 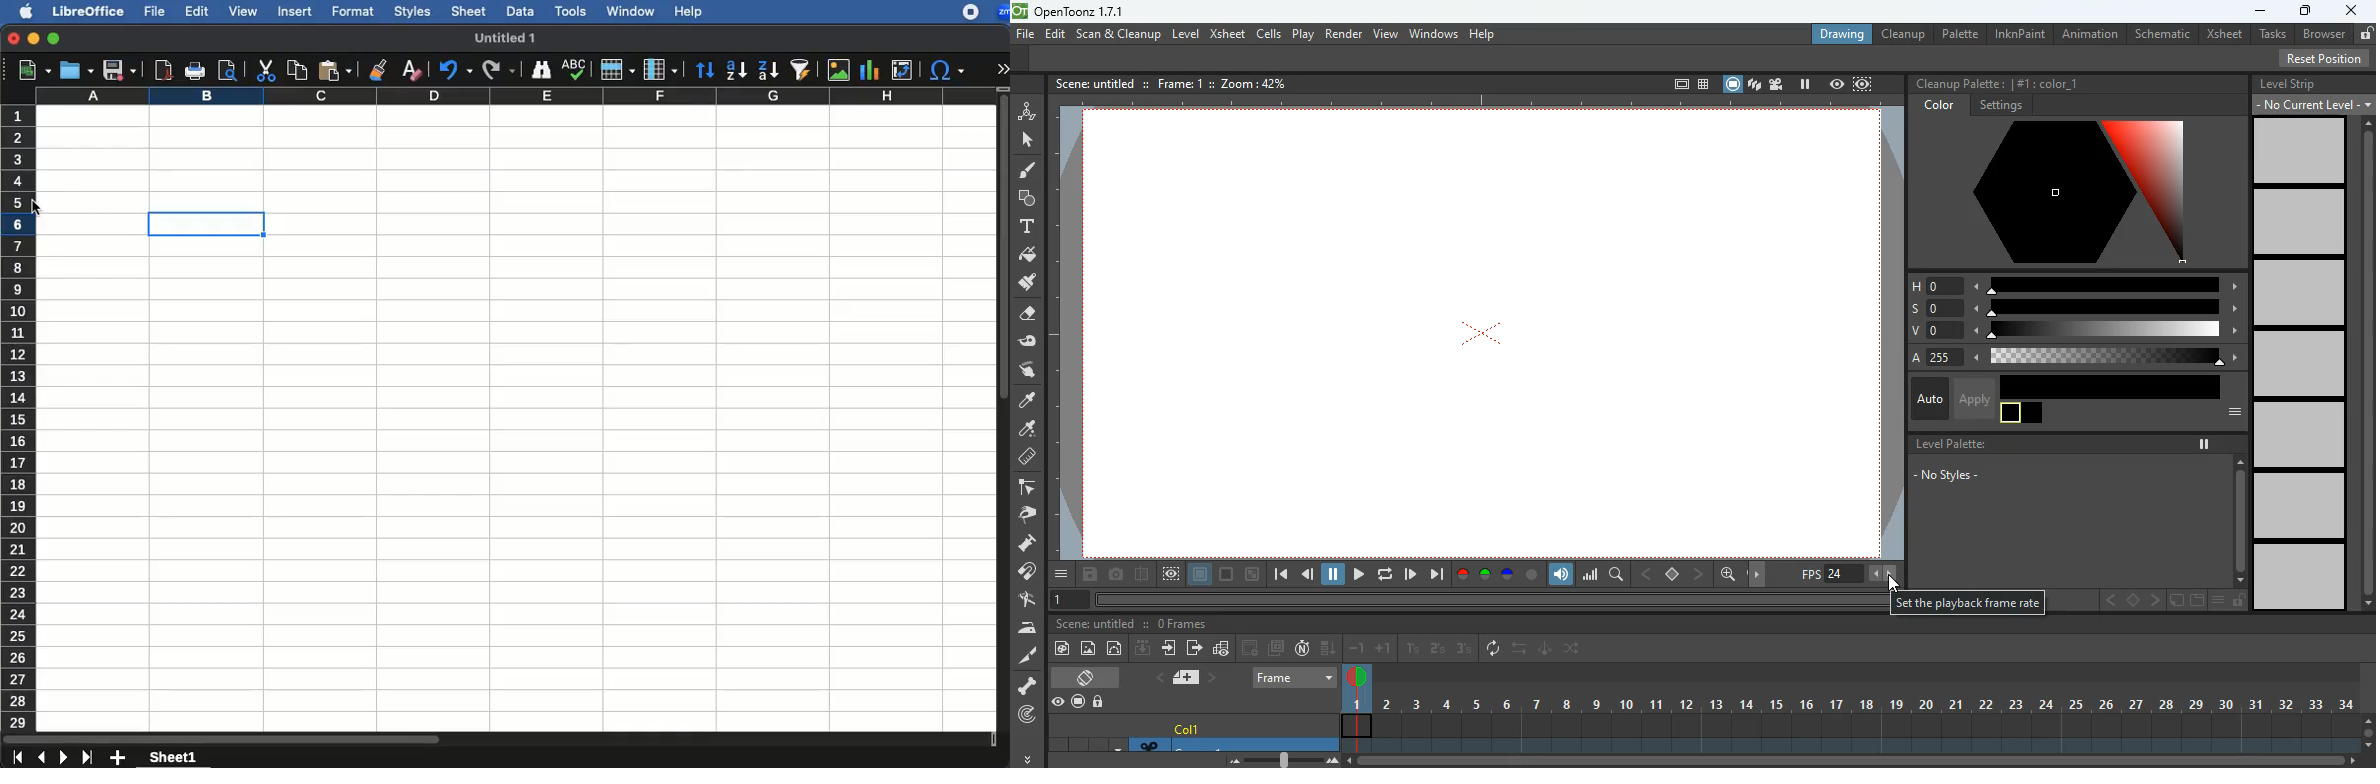 I want to click on data, so click(x=520, y=11).